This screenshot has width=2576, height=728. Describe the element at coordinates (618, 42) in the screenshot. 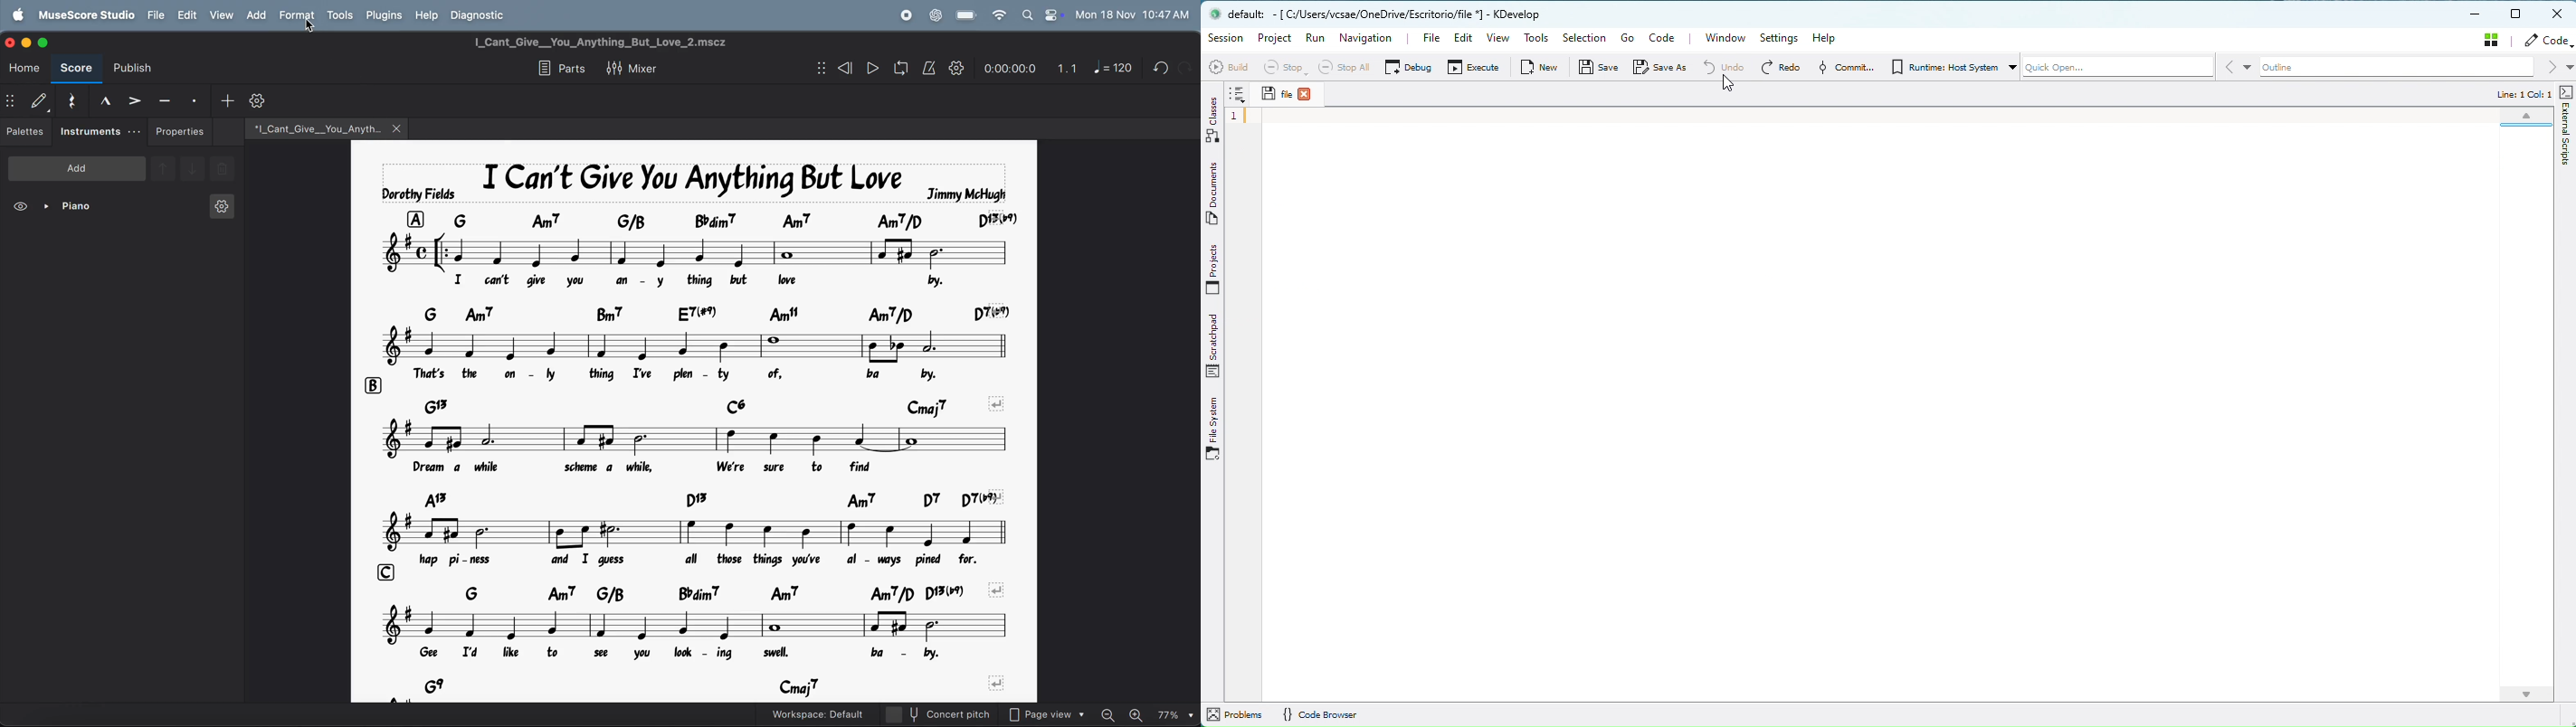

I see `song page title` at that location.